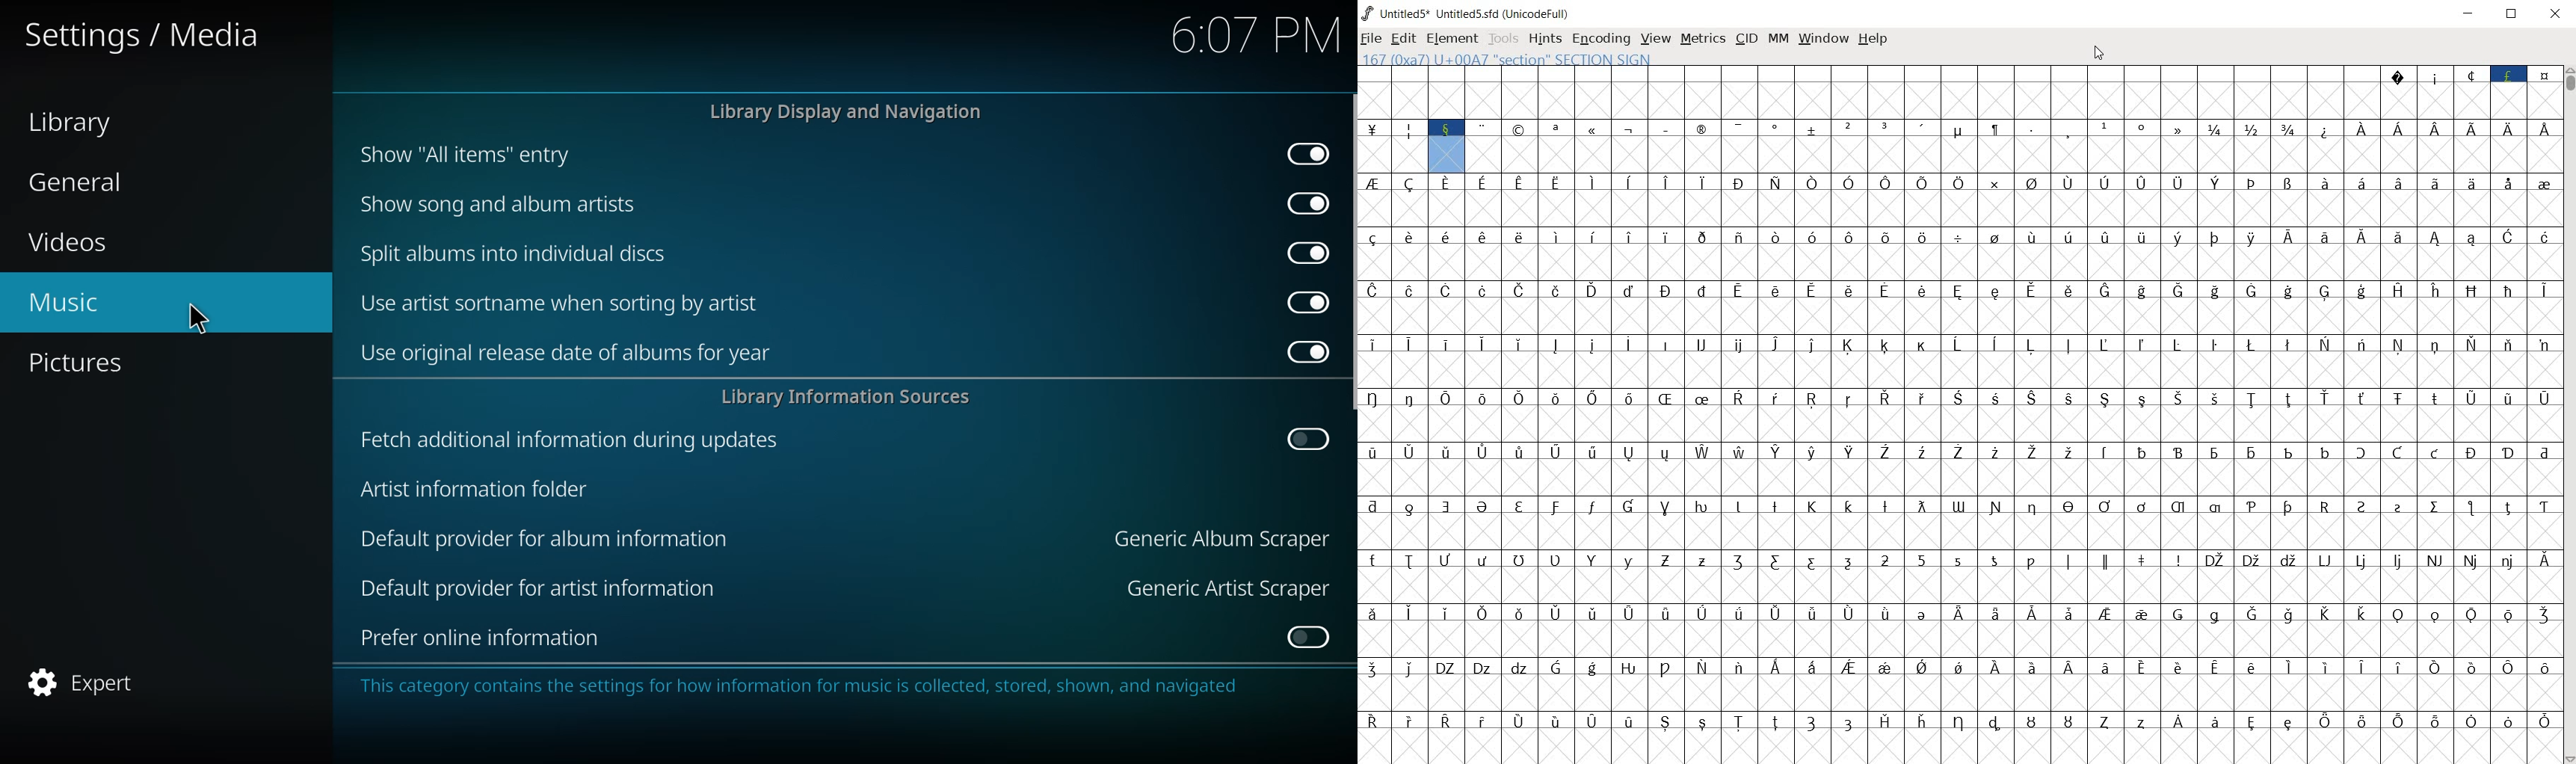  I want to click on Latin extended characters, so click(1722, 629).